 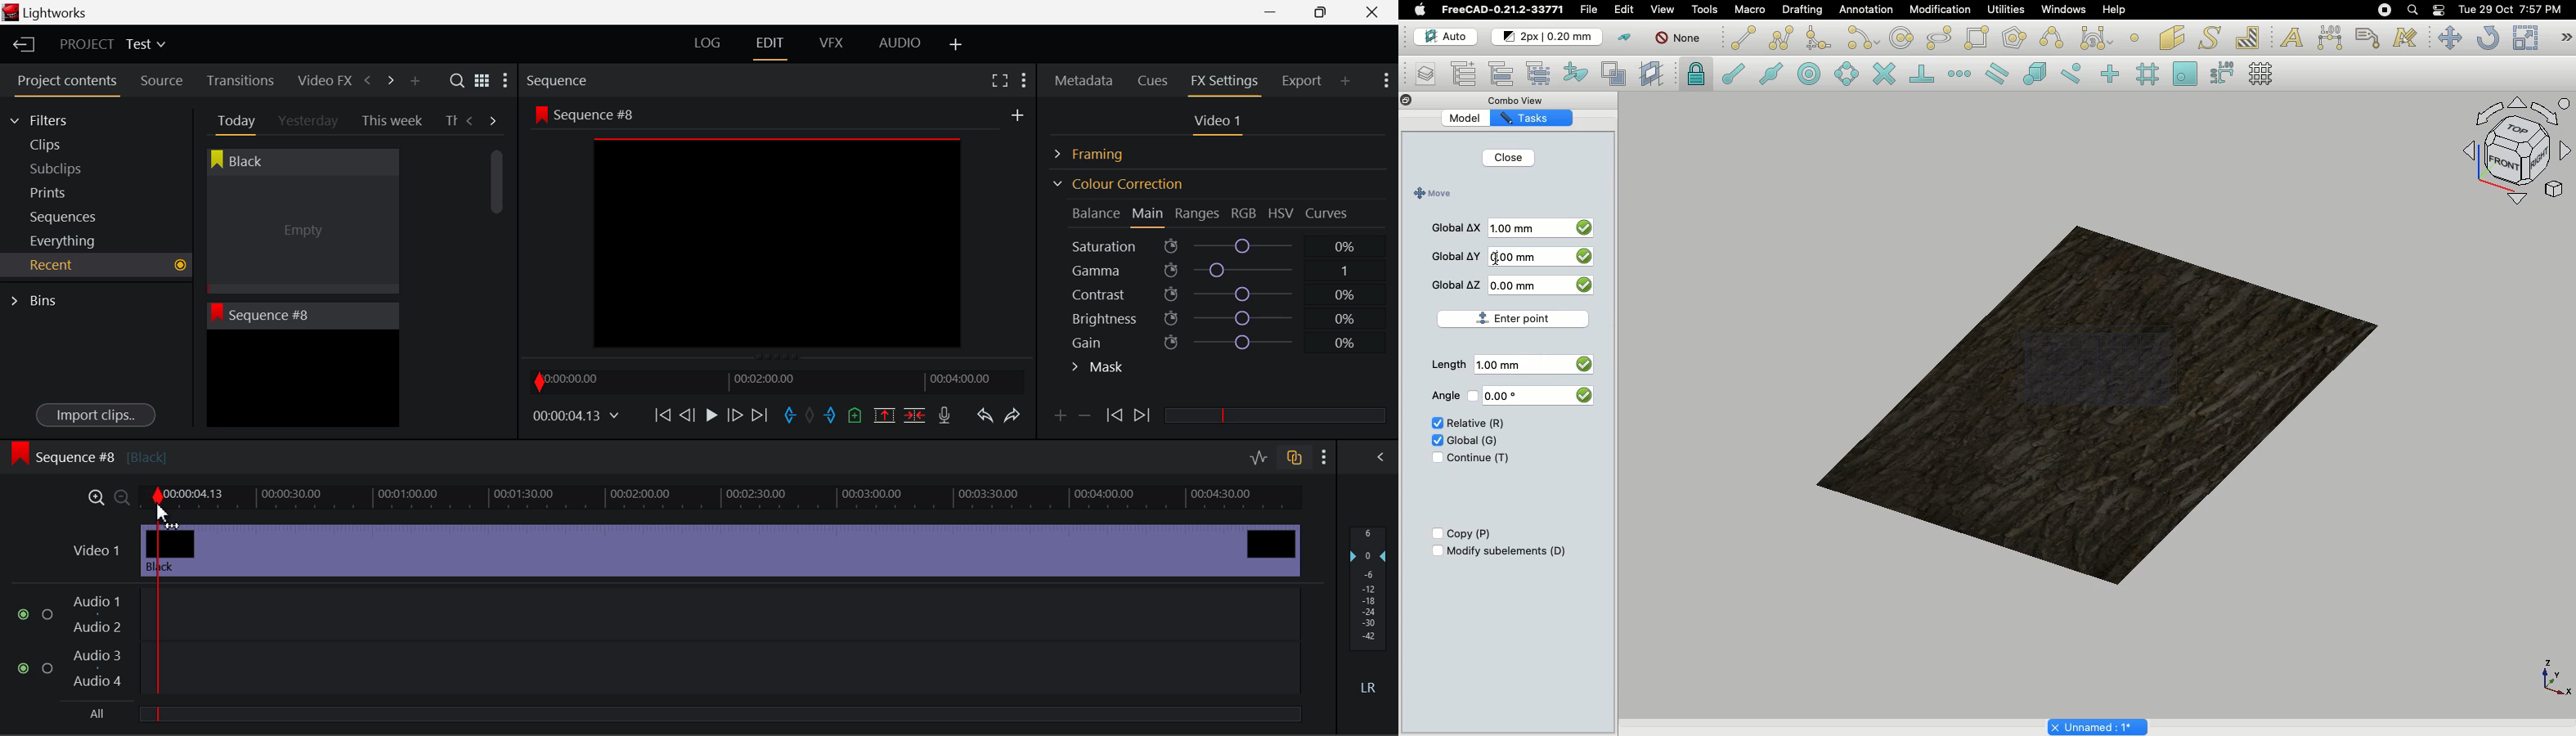 I want to click on Today Tab Open, so click(x=233, y=120).